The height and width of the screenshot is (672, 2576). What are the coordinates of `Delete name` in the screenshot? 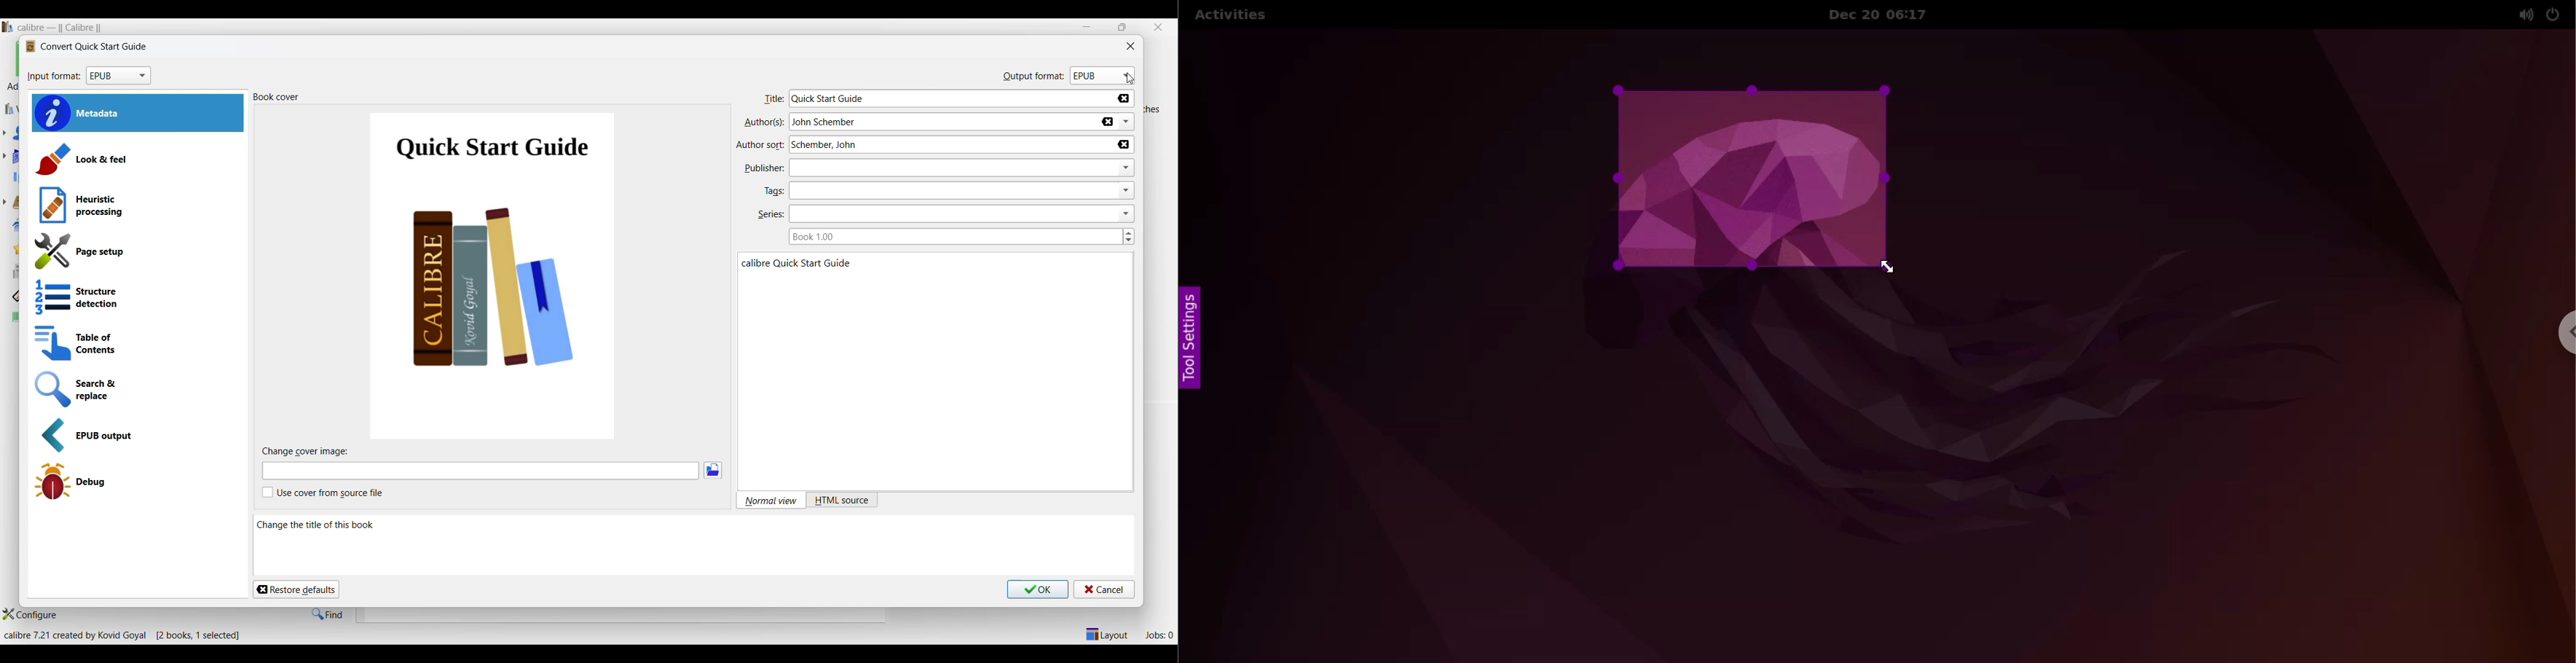 It's located at (1108, 122).